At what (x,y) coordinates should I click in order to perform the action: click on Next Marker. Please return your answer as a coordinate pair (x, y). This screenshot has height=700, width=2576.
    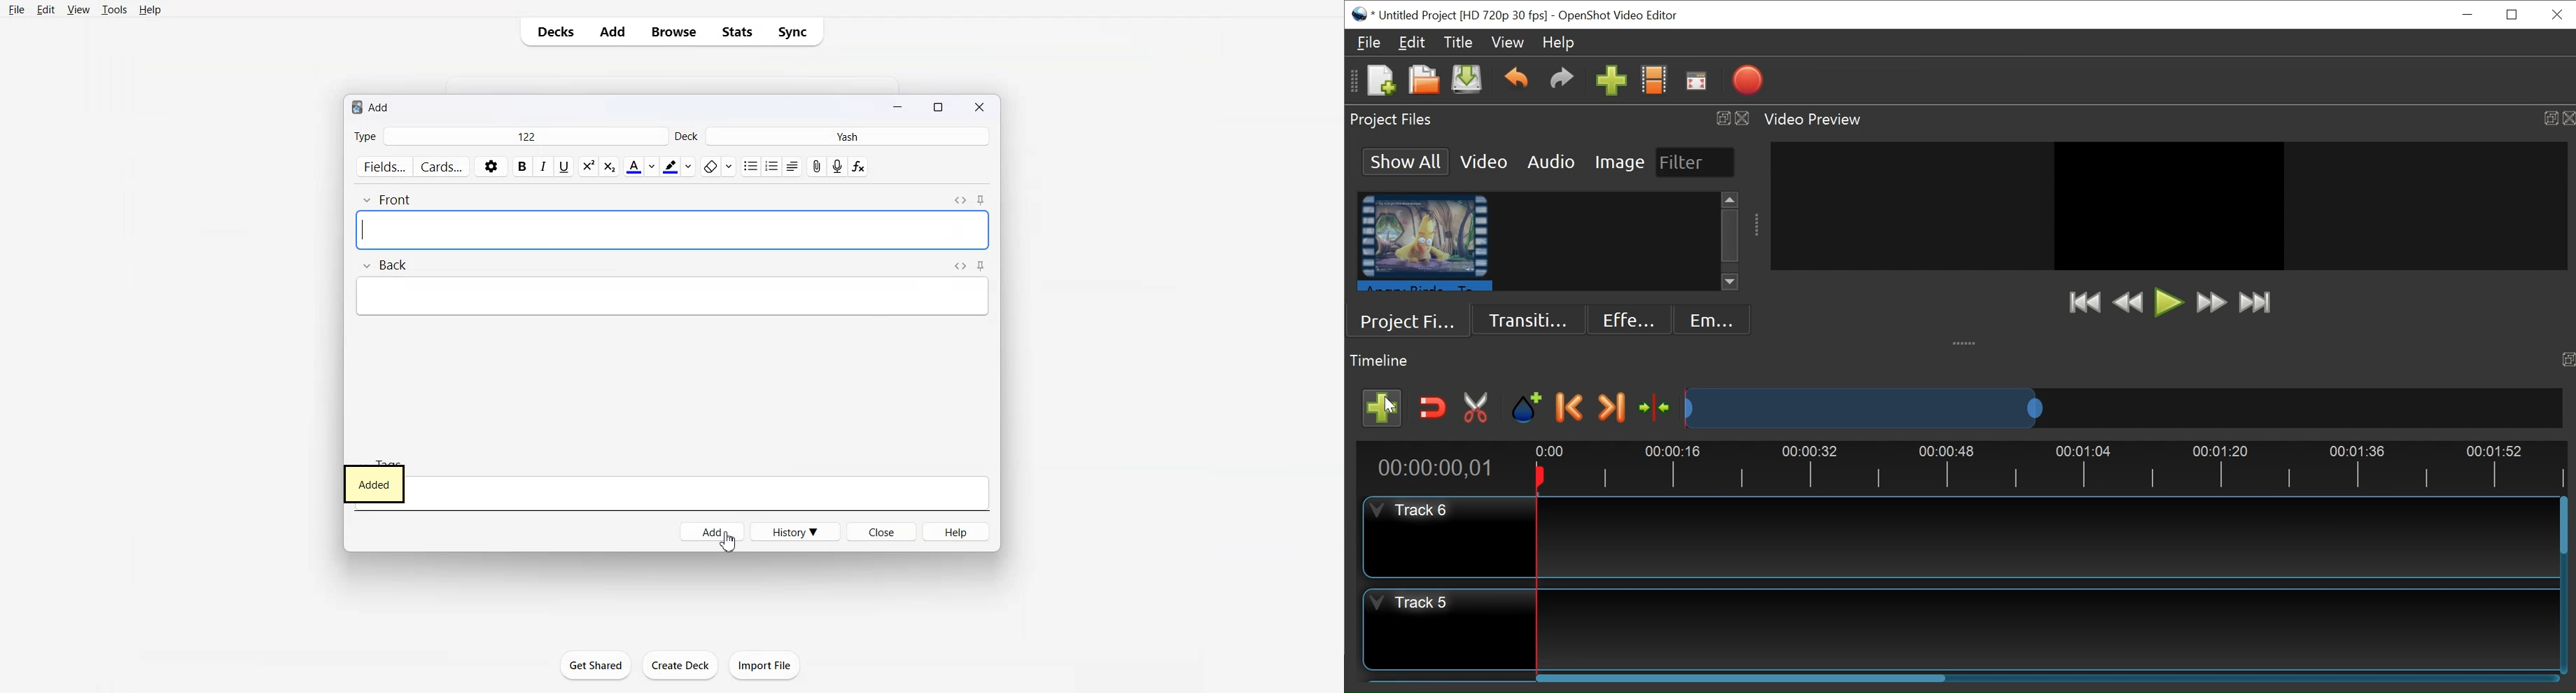
    Looking at the image, I should click on (1612, 407).